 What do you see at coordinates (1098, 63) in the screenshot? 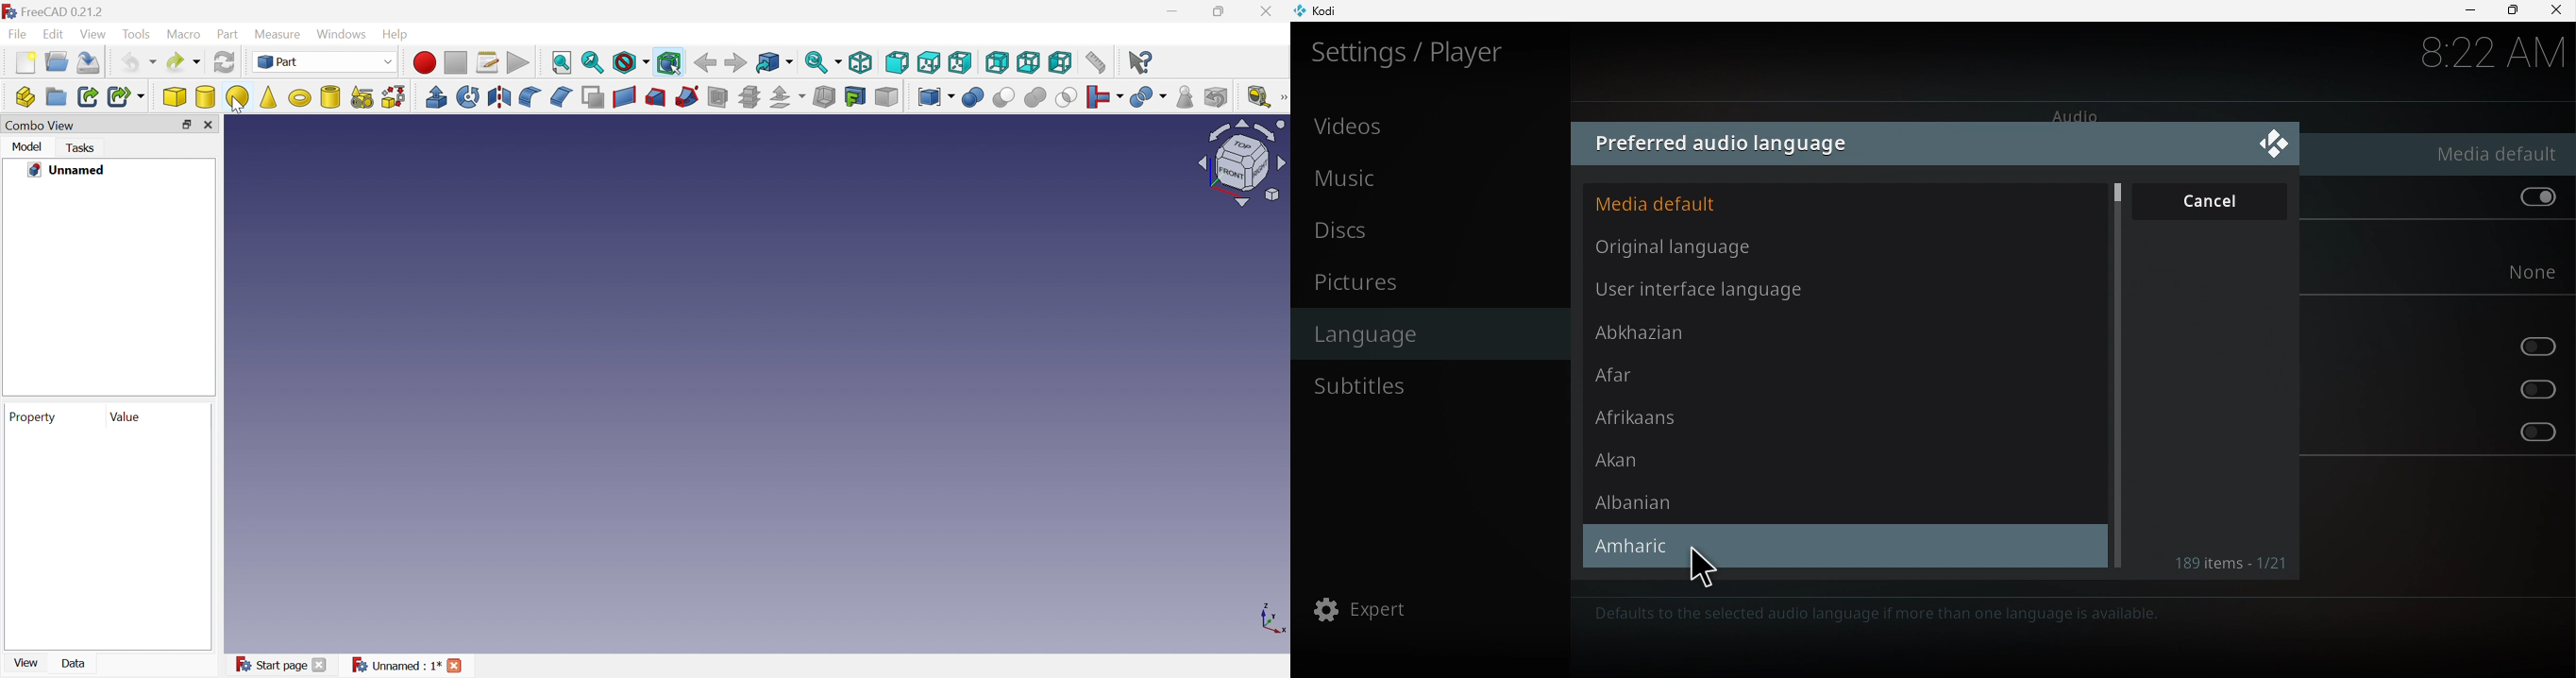
I see `Measure distance` at bounding box center [1098, 63].